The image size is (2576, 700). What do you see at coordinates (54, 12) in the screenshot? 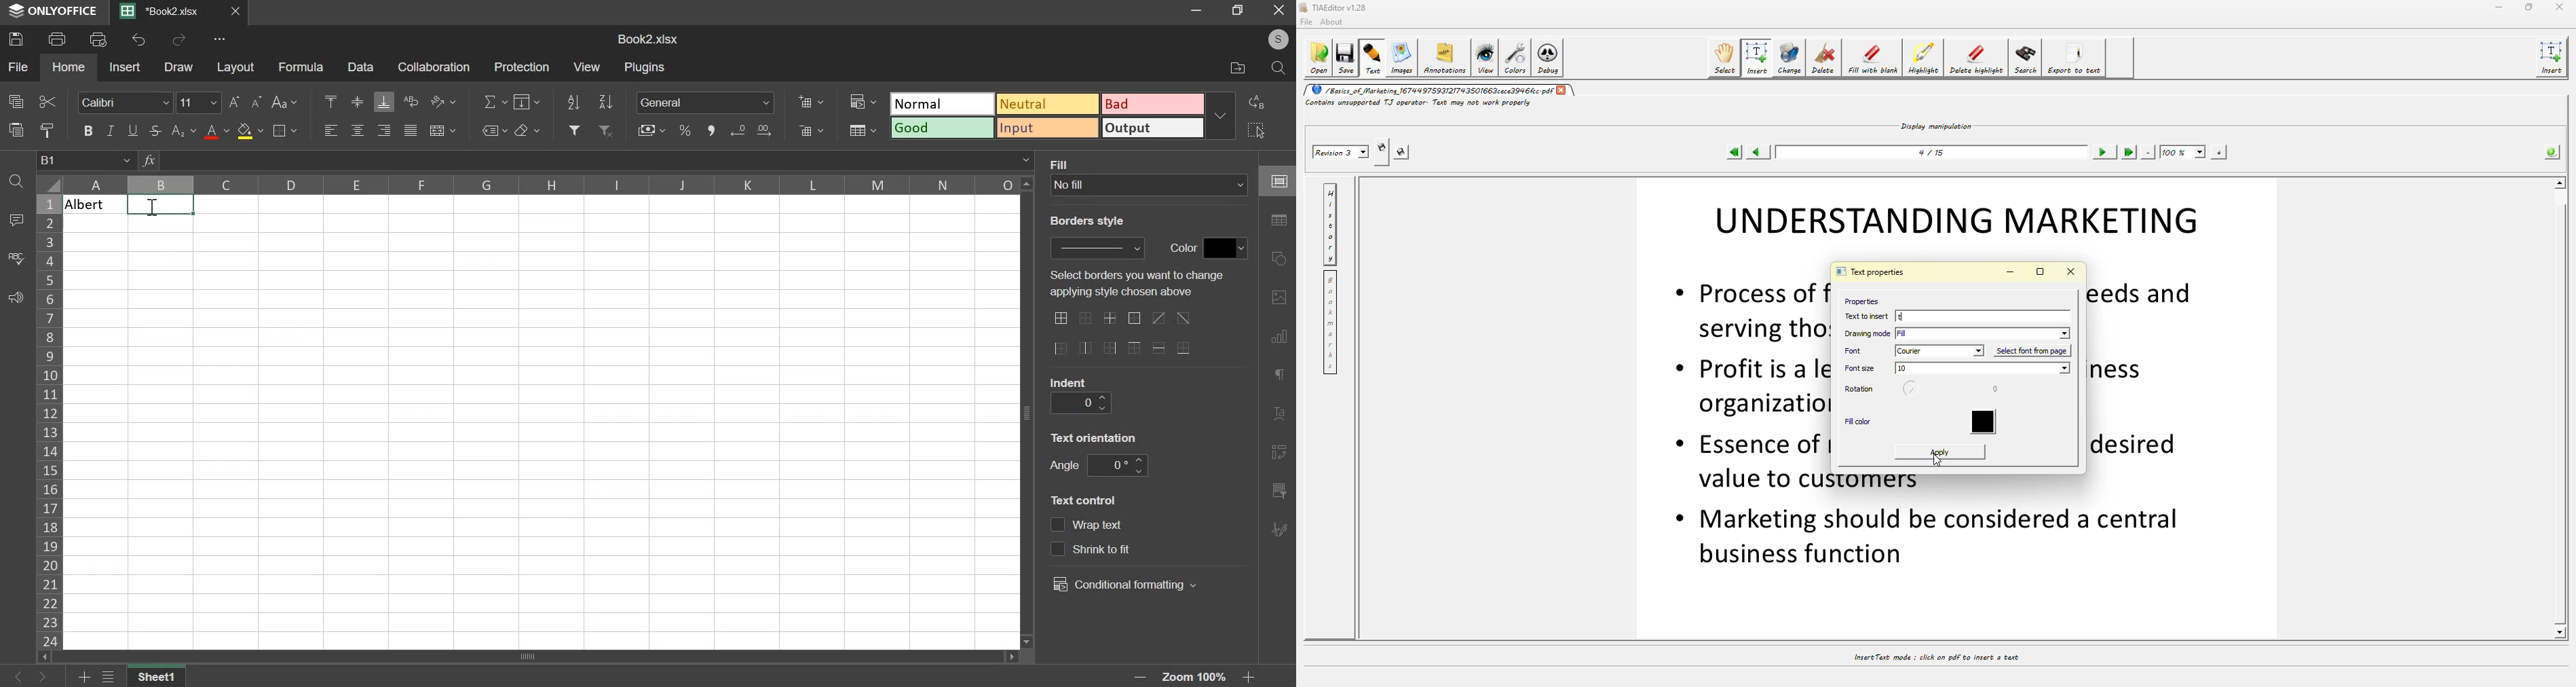
I see `ONLYOFFICE logo` at bounding box center [54, 12].